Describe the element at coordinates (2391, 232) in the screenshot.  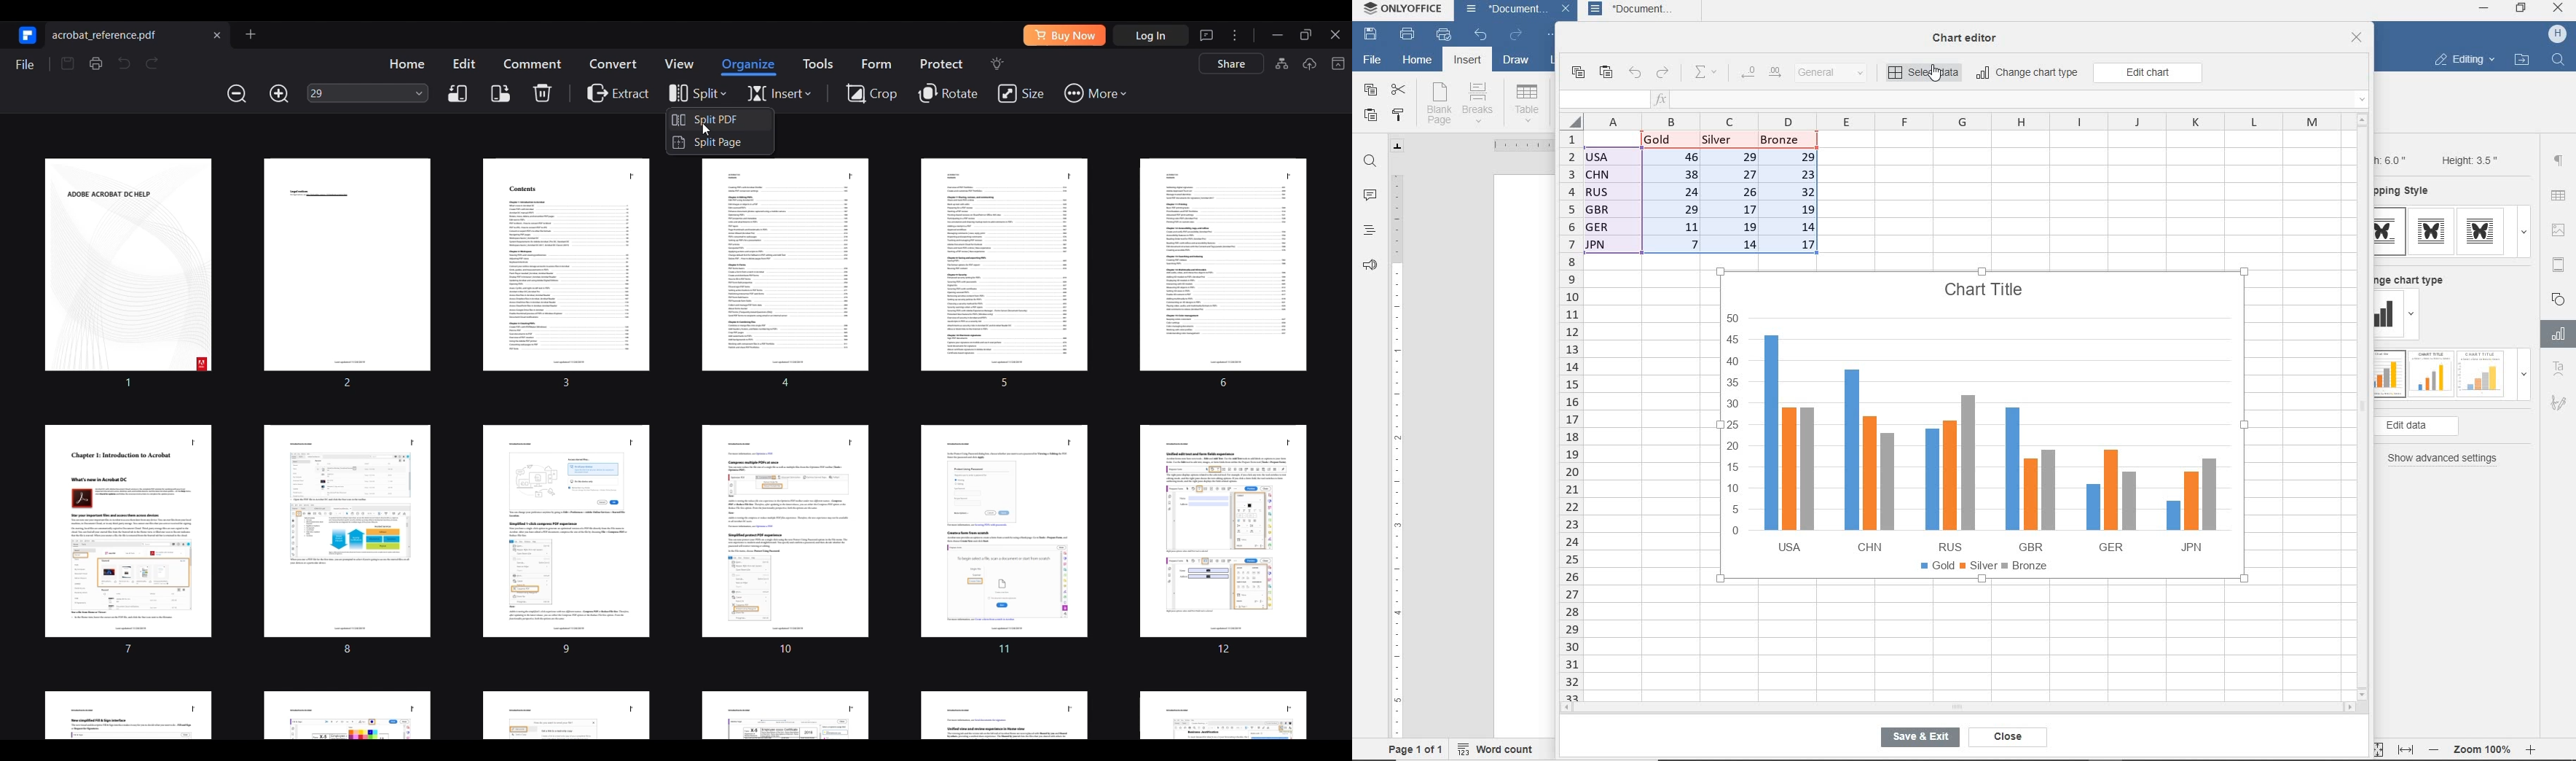
I see `type 1` at that location.